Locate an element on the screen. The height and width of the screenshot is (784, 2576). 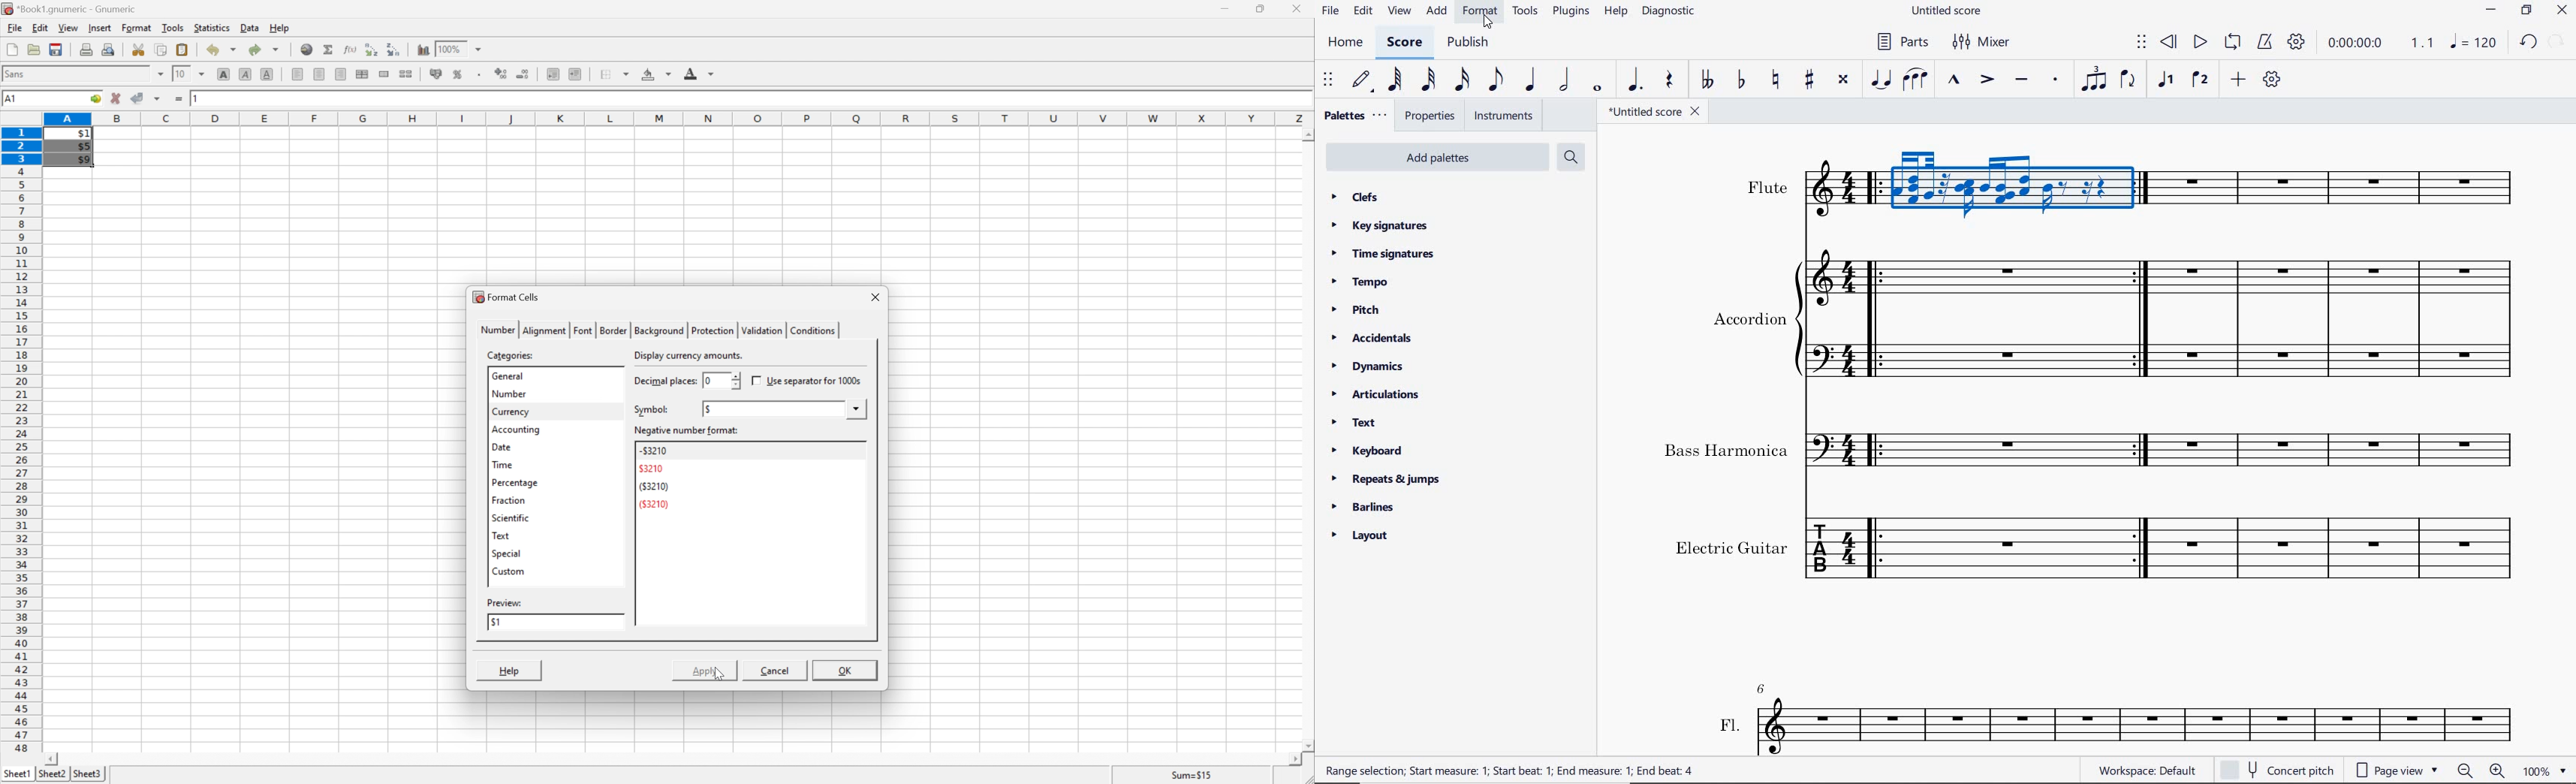
date is located at coordinates (501, 446).